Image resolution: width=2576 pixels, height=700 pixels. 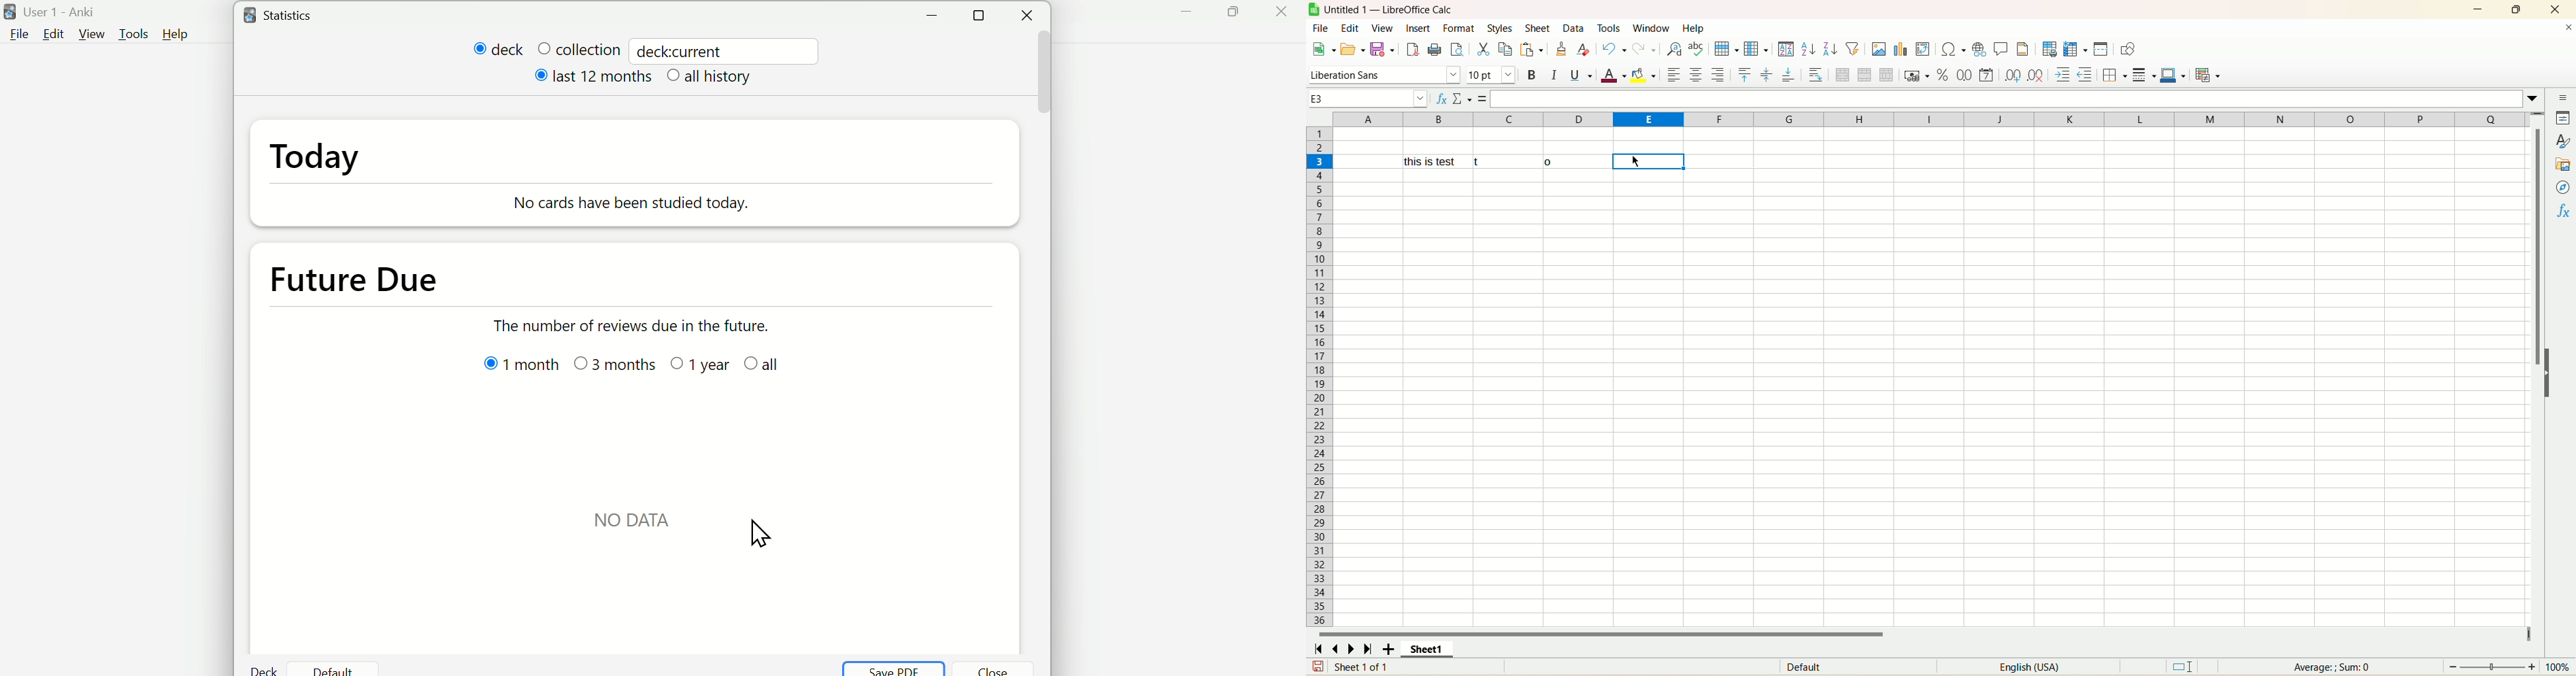 I want to click on vertical scroll bar, so click(x=2535, y=386).